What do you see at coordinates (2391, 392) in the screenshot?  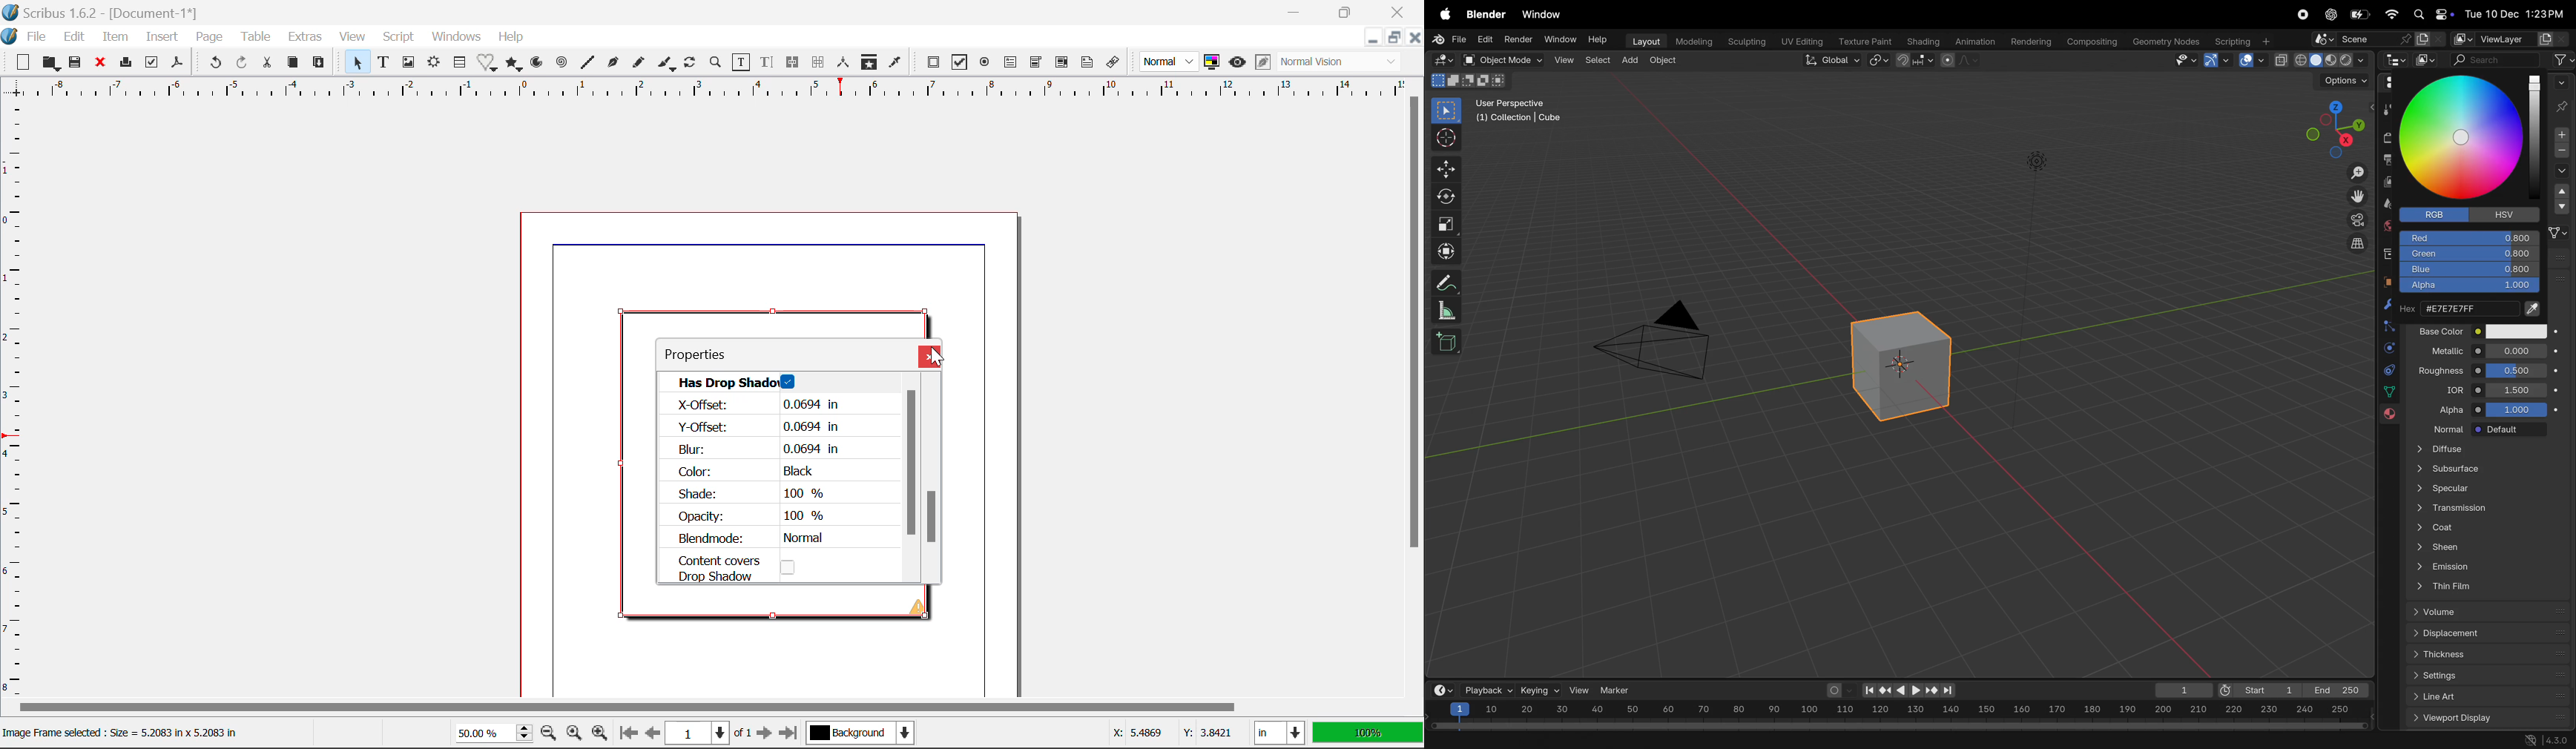 I see `` at bounding box center [2391, 392].